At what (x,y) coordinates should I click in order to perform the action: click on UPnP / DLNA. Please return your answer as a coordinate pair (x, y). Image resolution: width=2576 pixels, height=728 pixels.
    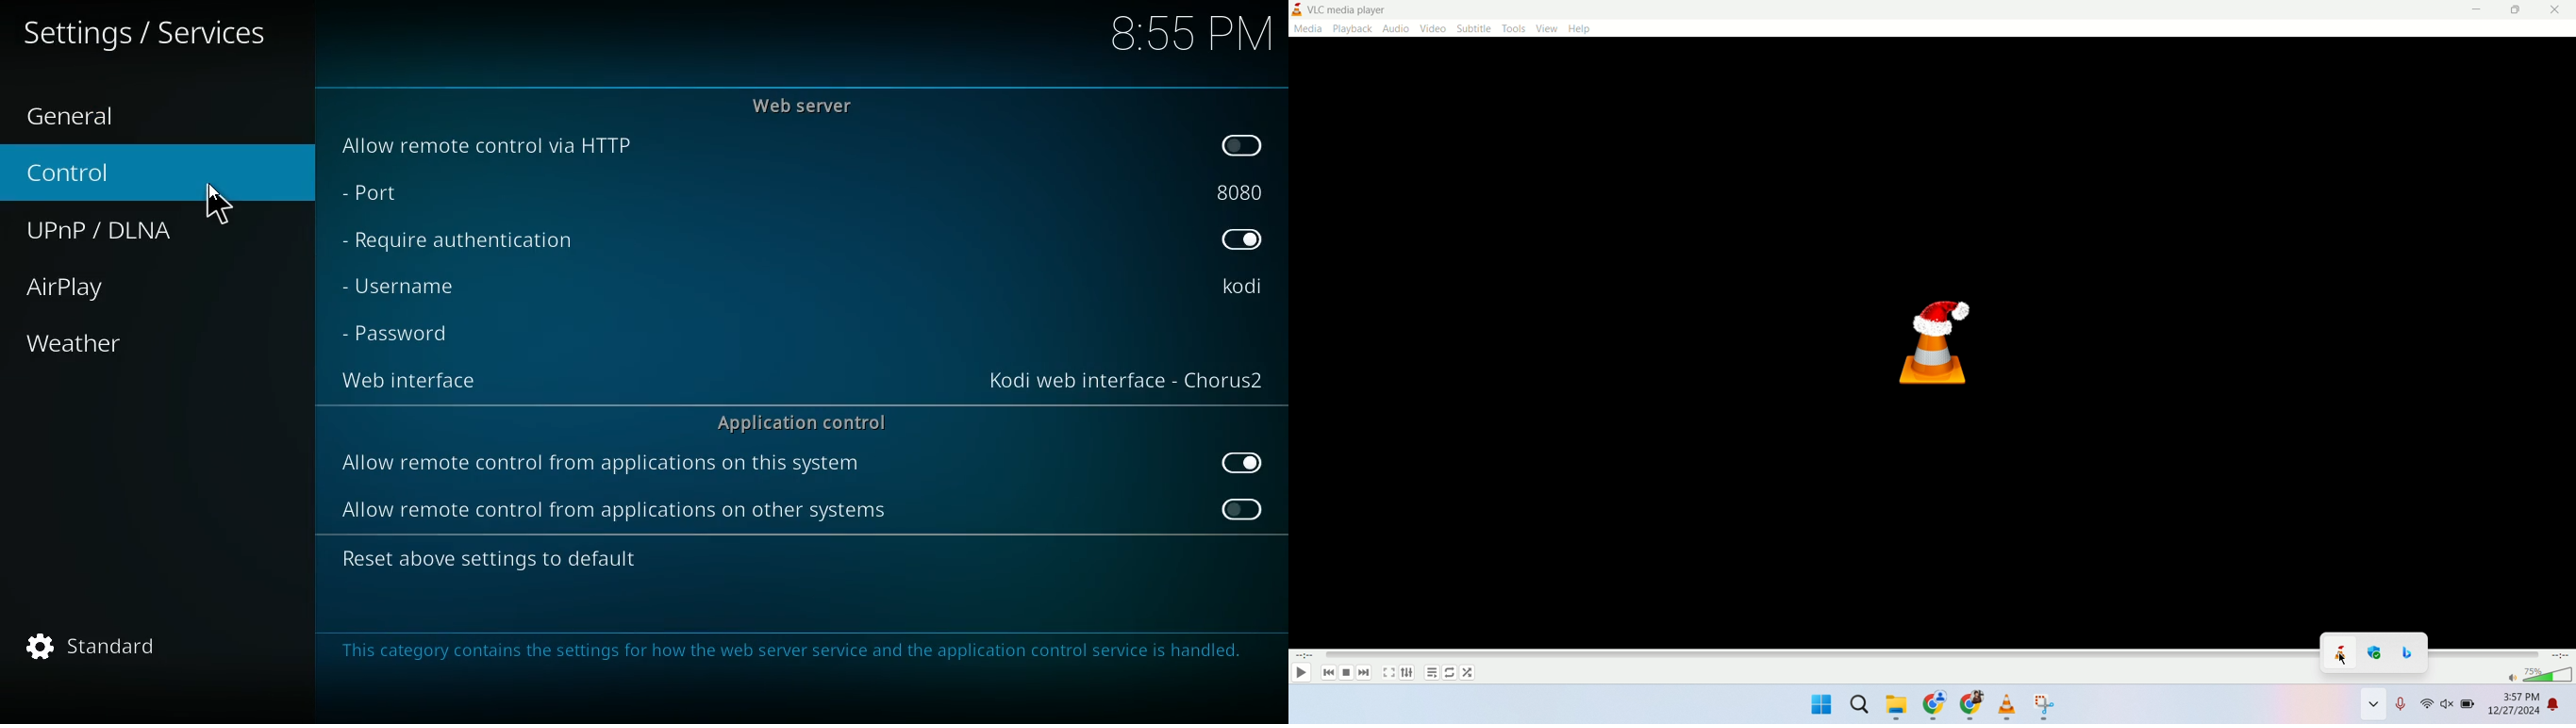
    Looking at the image, I should click on (118, 231).